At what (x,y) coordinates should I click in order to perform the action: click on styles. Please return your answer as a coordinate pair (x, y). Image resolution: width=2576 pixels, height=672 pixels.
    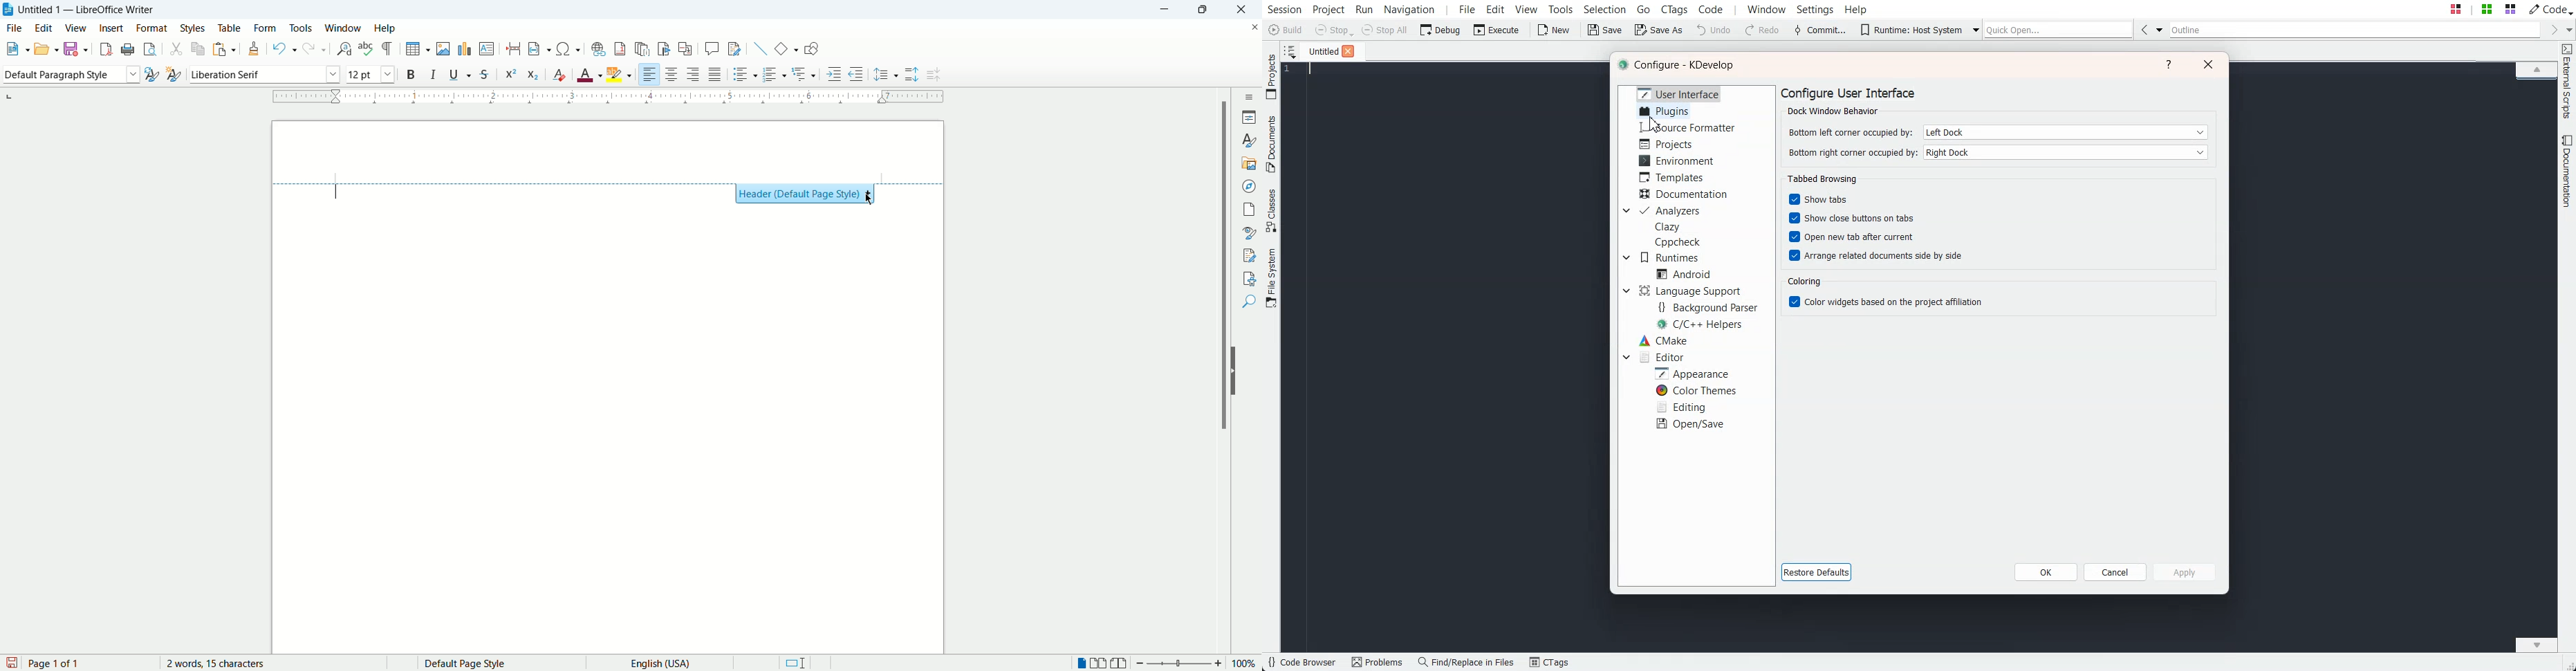
    Looking at the image, I should click on (1251, 139).